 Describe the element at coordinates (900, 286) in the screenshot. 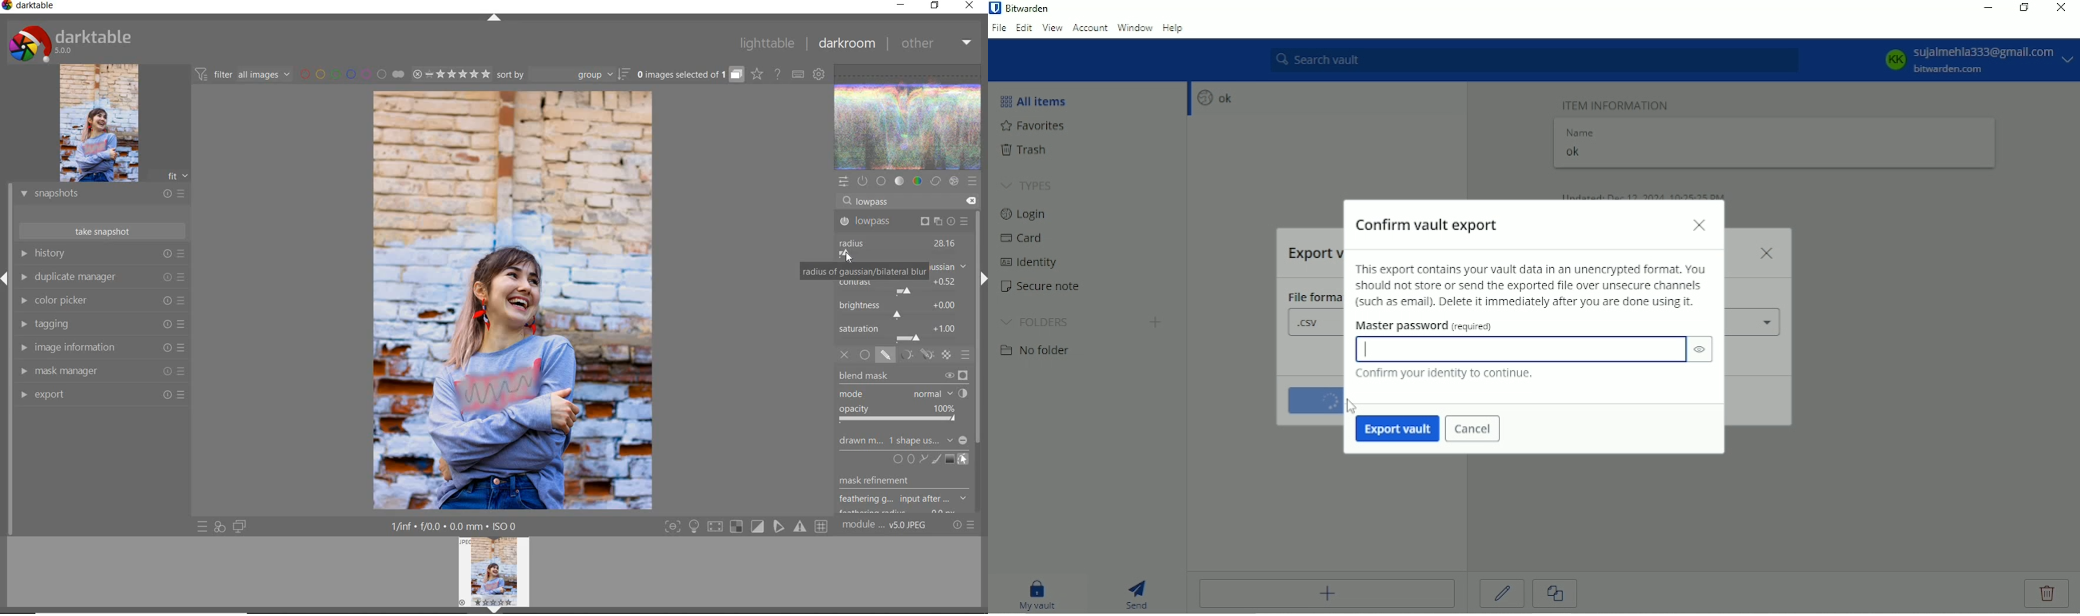

I see `contrast` at that location.